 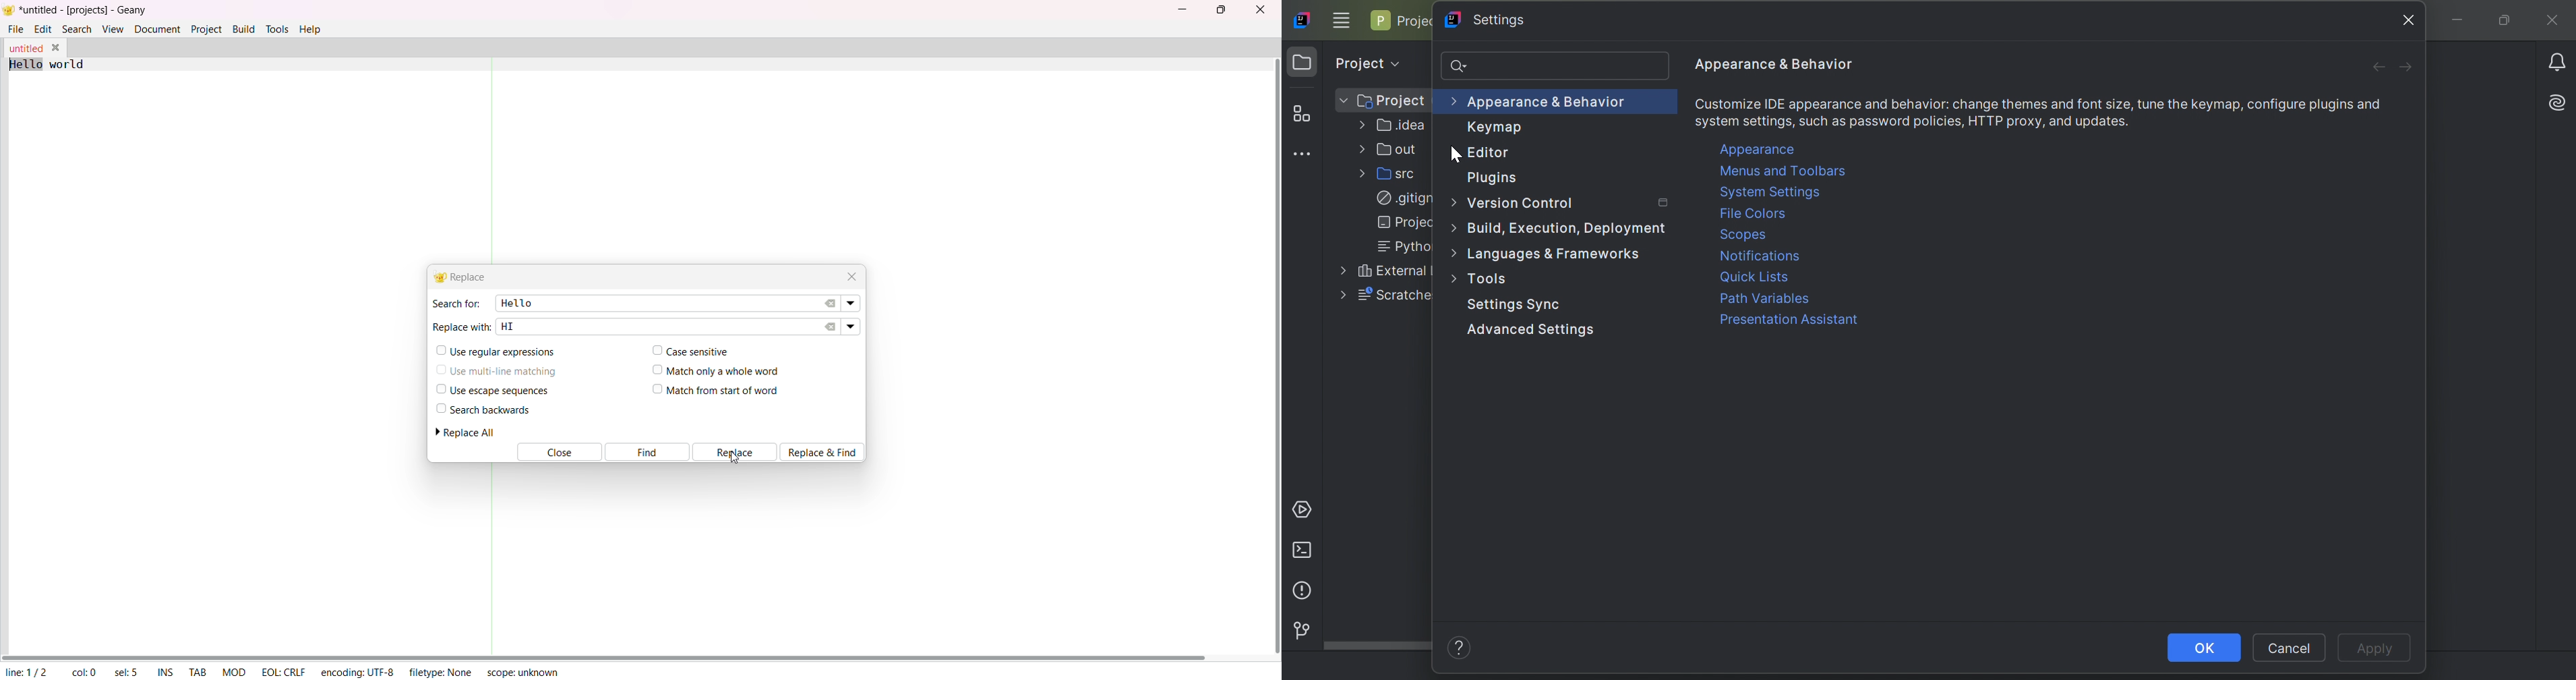 What do you see at coordinates (716, 391) in the screenshot?
I see `match from start of word` at bounding box center [716, 391].